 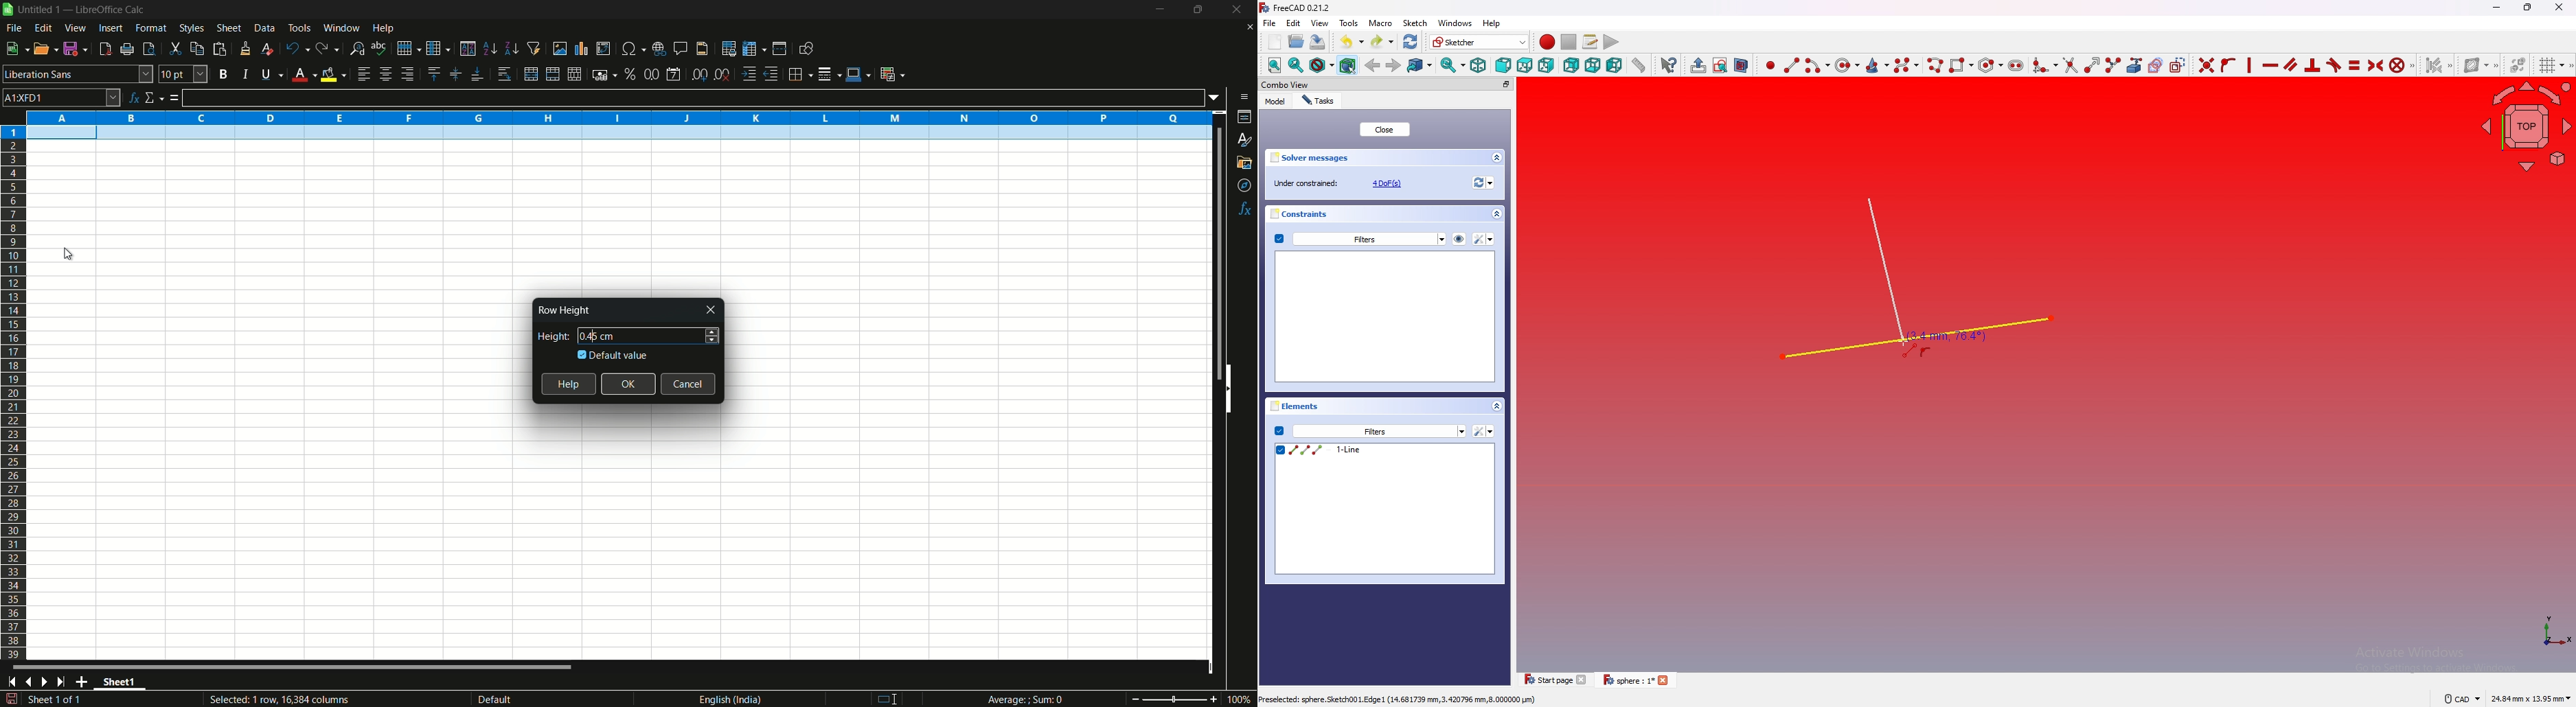 What do you see at coordinates (1246, 209) in the screenshot?
I see `functions` at bounding box center [1246, 209].